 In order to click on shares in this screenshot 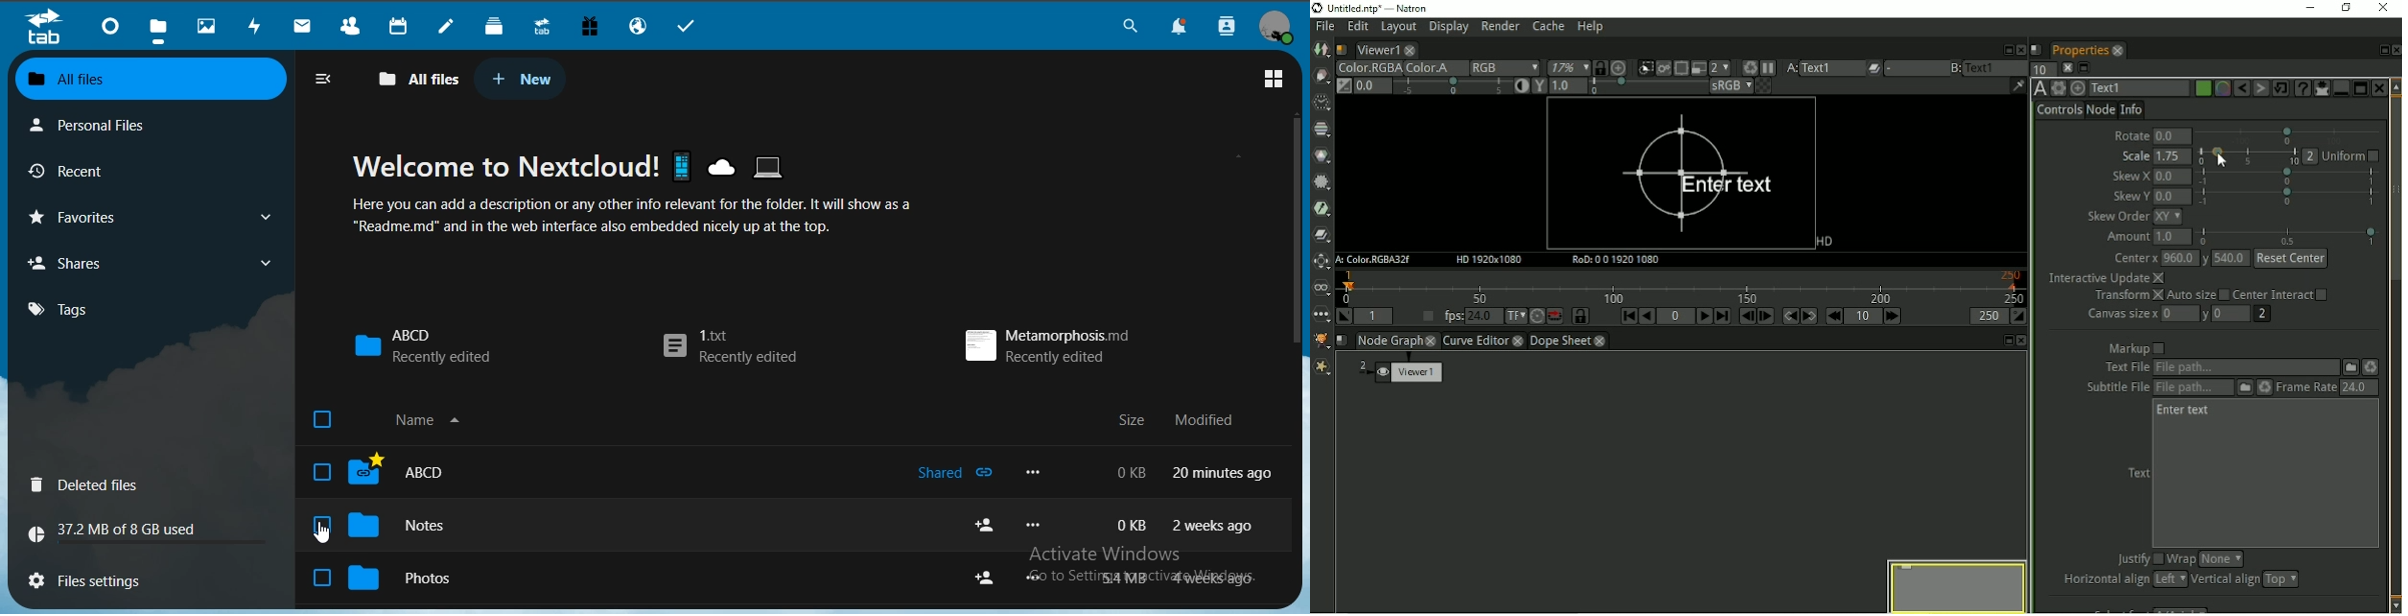, I will do `click(152, 261)`.